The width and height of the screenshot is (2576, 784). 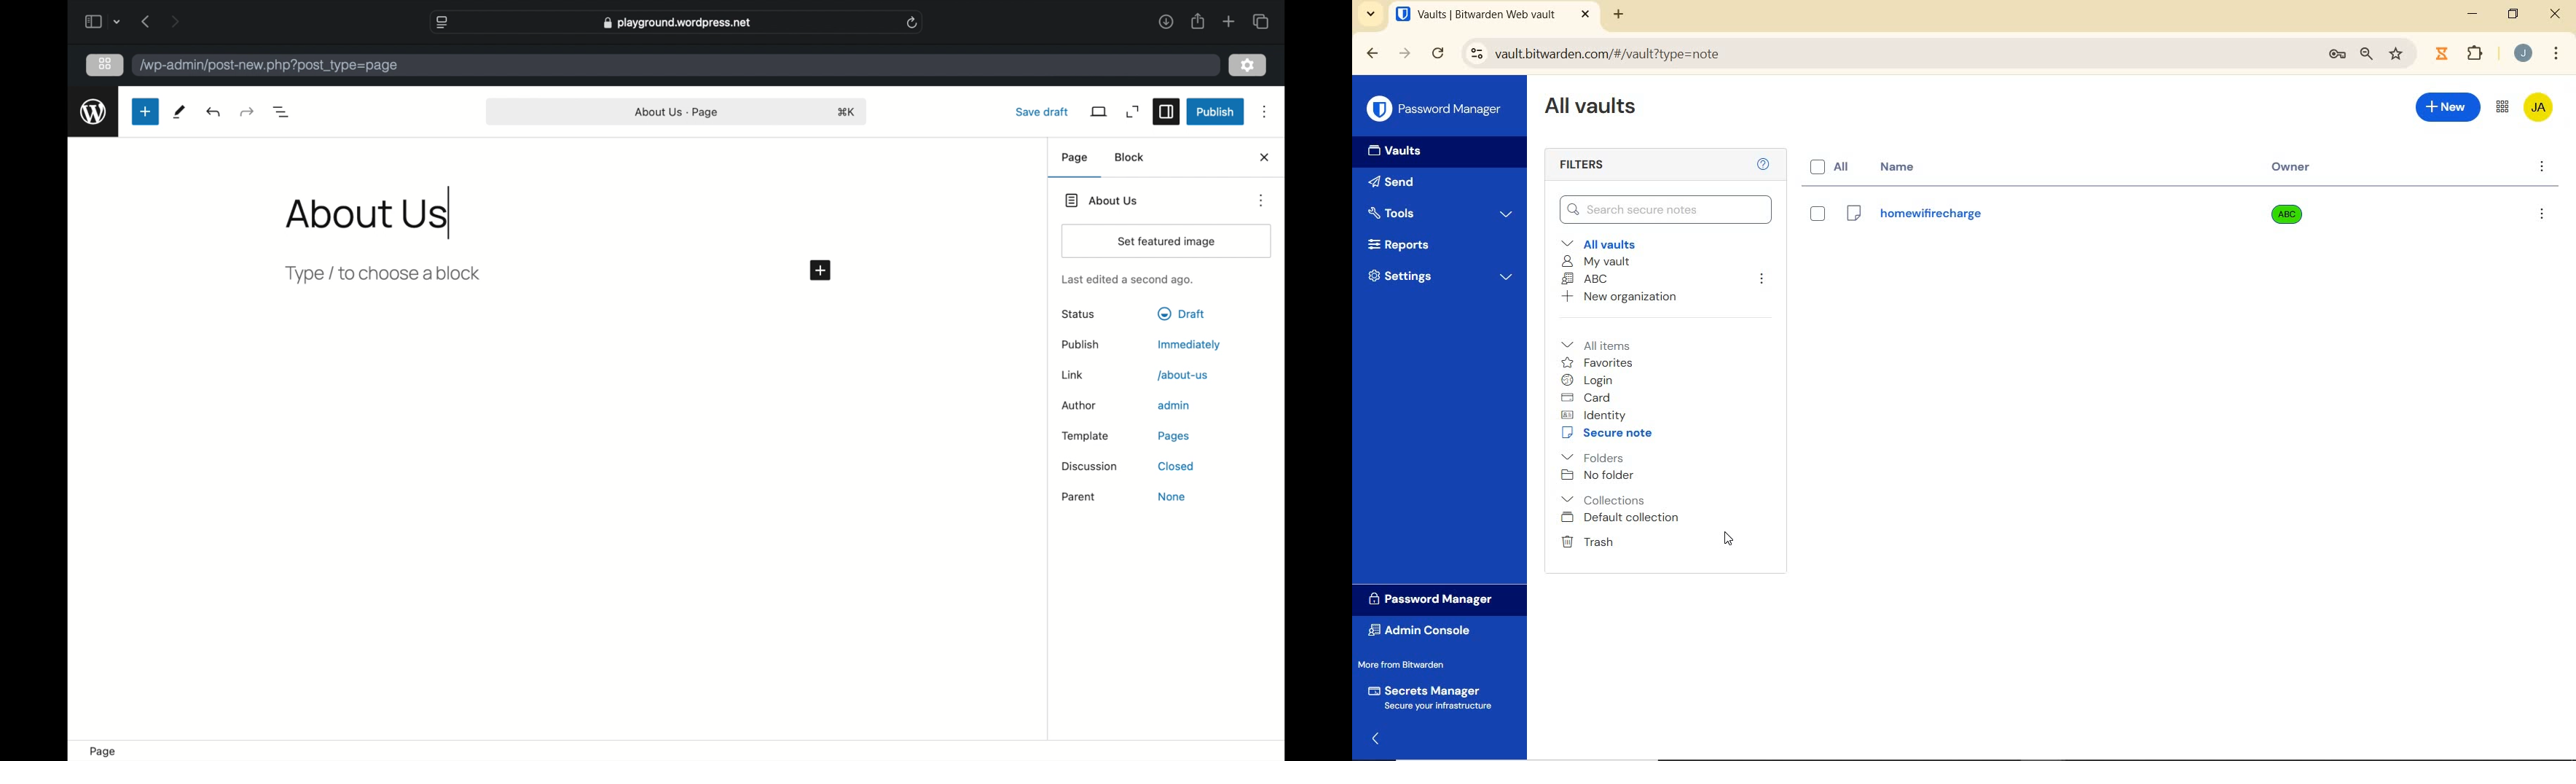 I want to click on author, so click(x=1080, y=407).